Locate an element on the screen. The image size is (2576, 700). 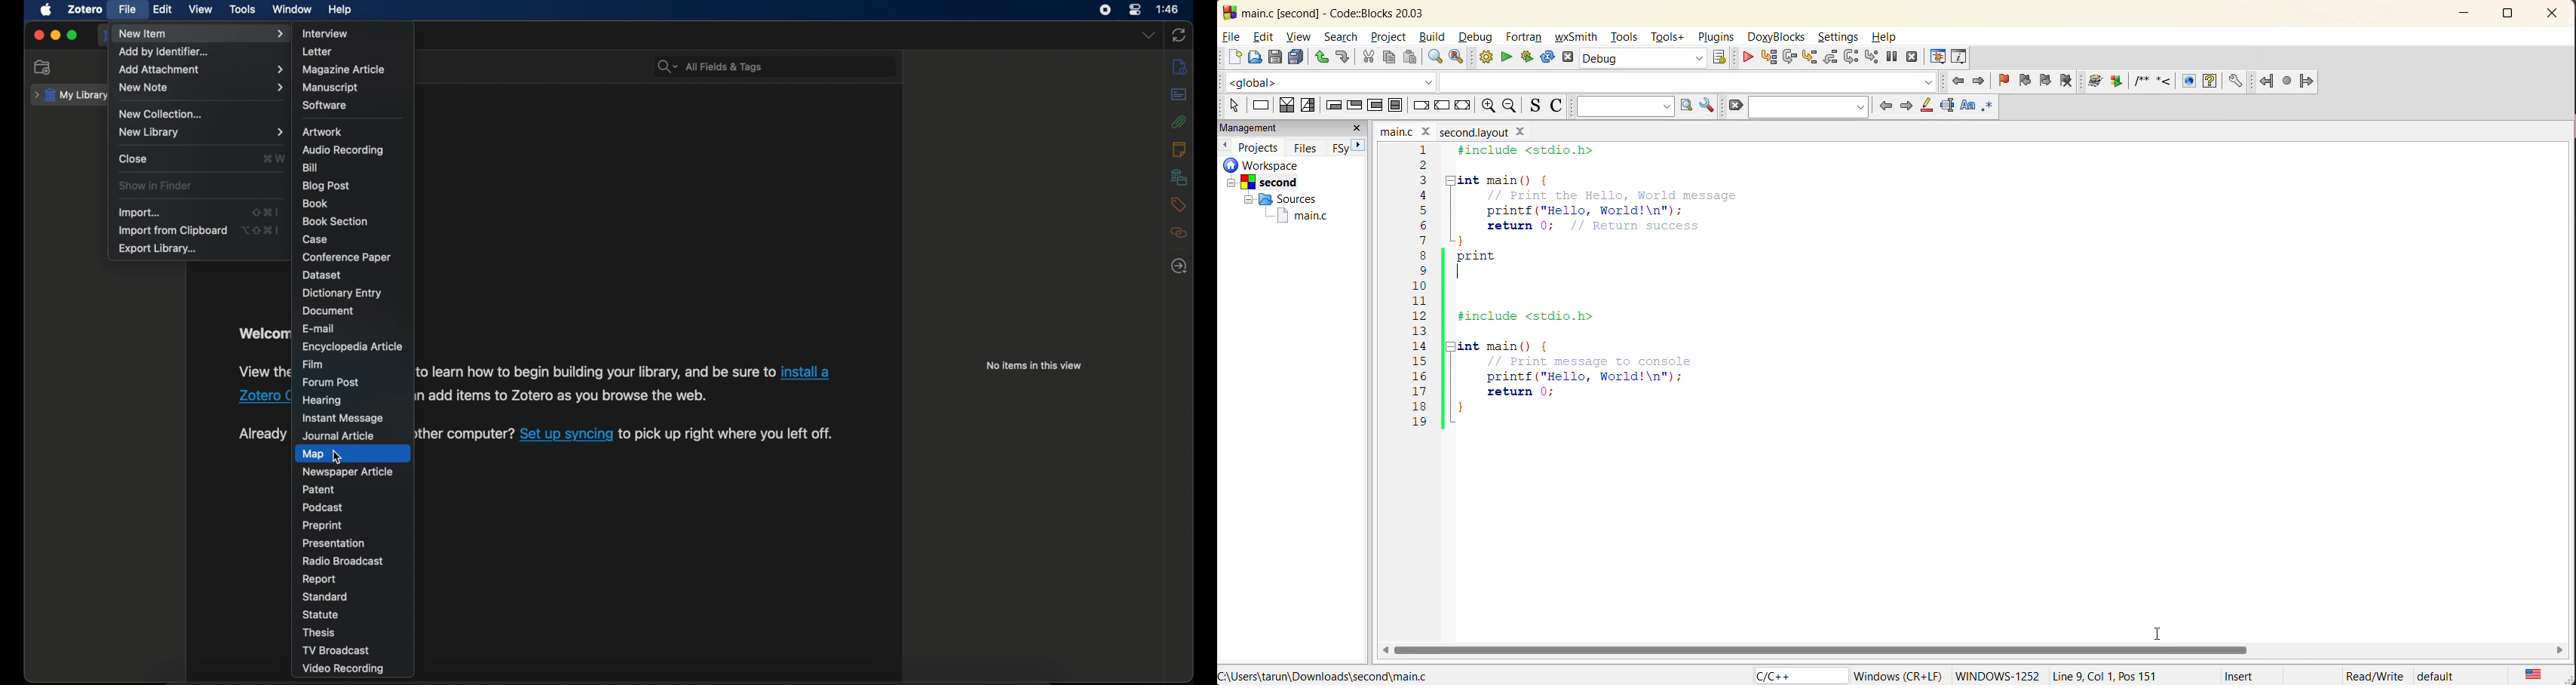
undo is located at coordinates (1319, 56).